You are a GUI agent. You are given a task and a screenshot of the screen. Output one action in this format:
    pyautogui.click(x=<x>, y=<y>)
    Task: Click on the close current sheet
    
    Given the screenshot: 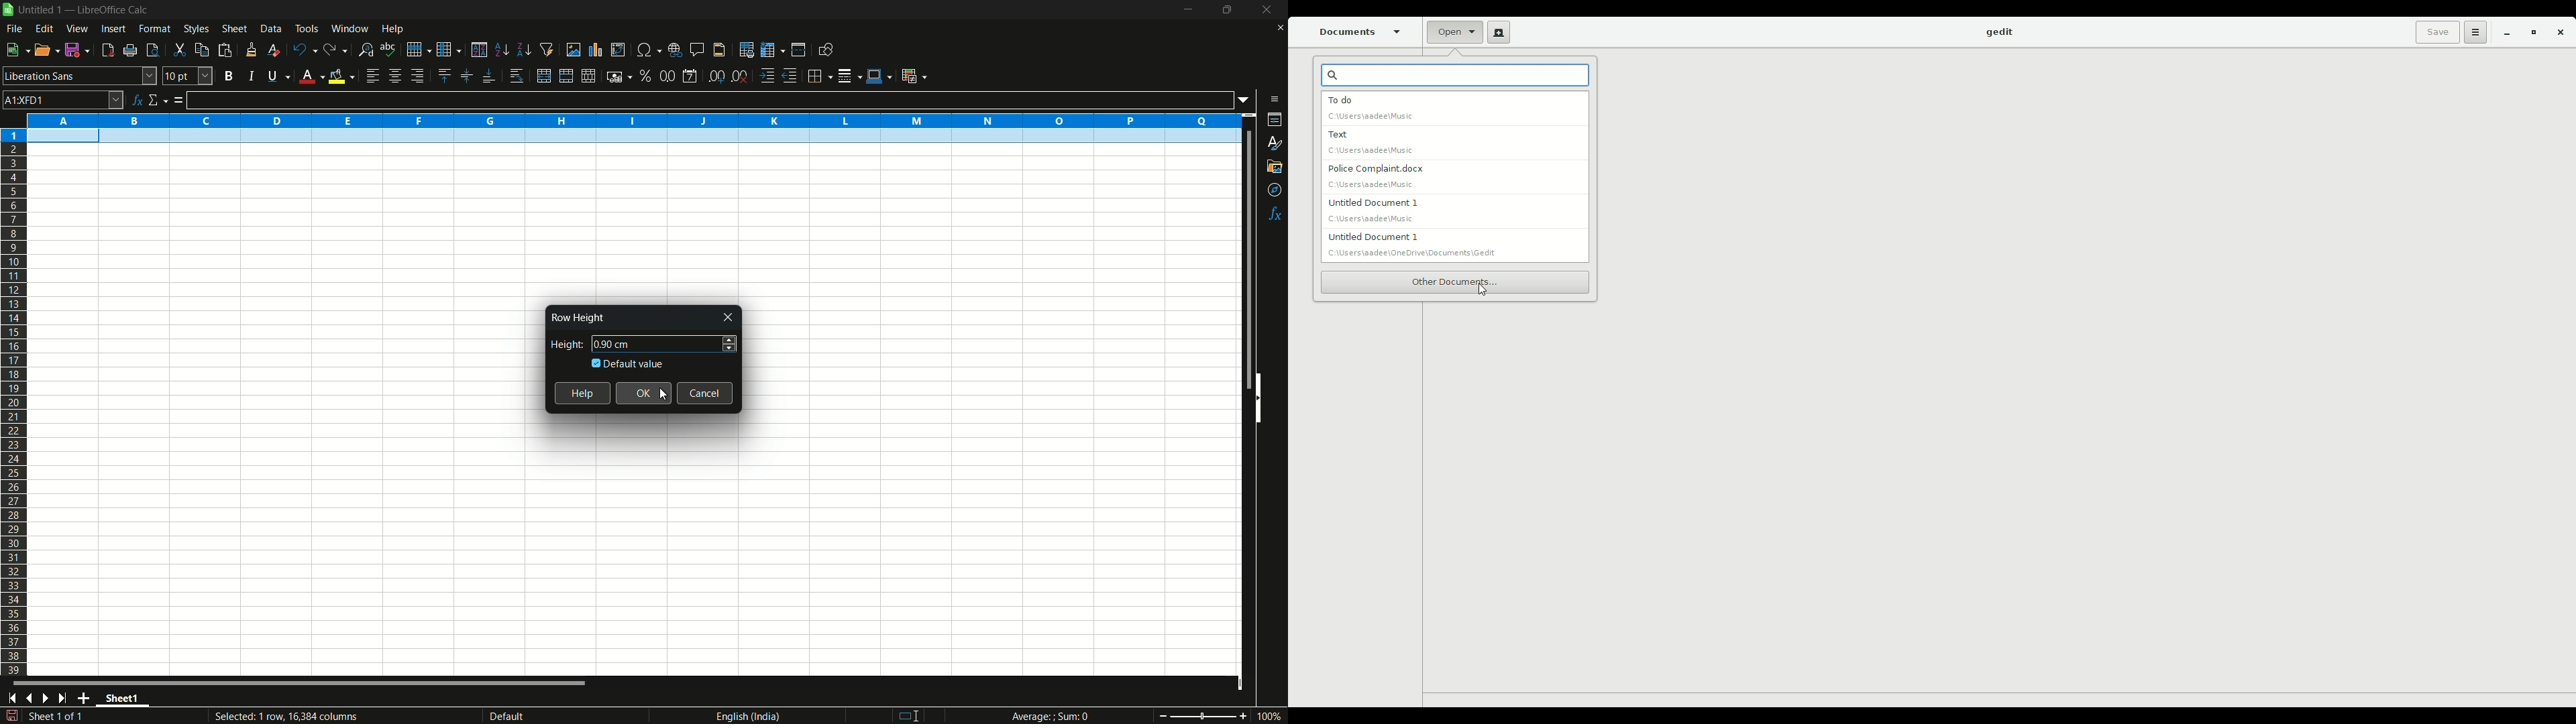 What is the action you would take?
    pyautogui.click(x=1279, y=31)
    